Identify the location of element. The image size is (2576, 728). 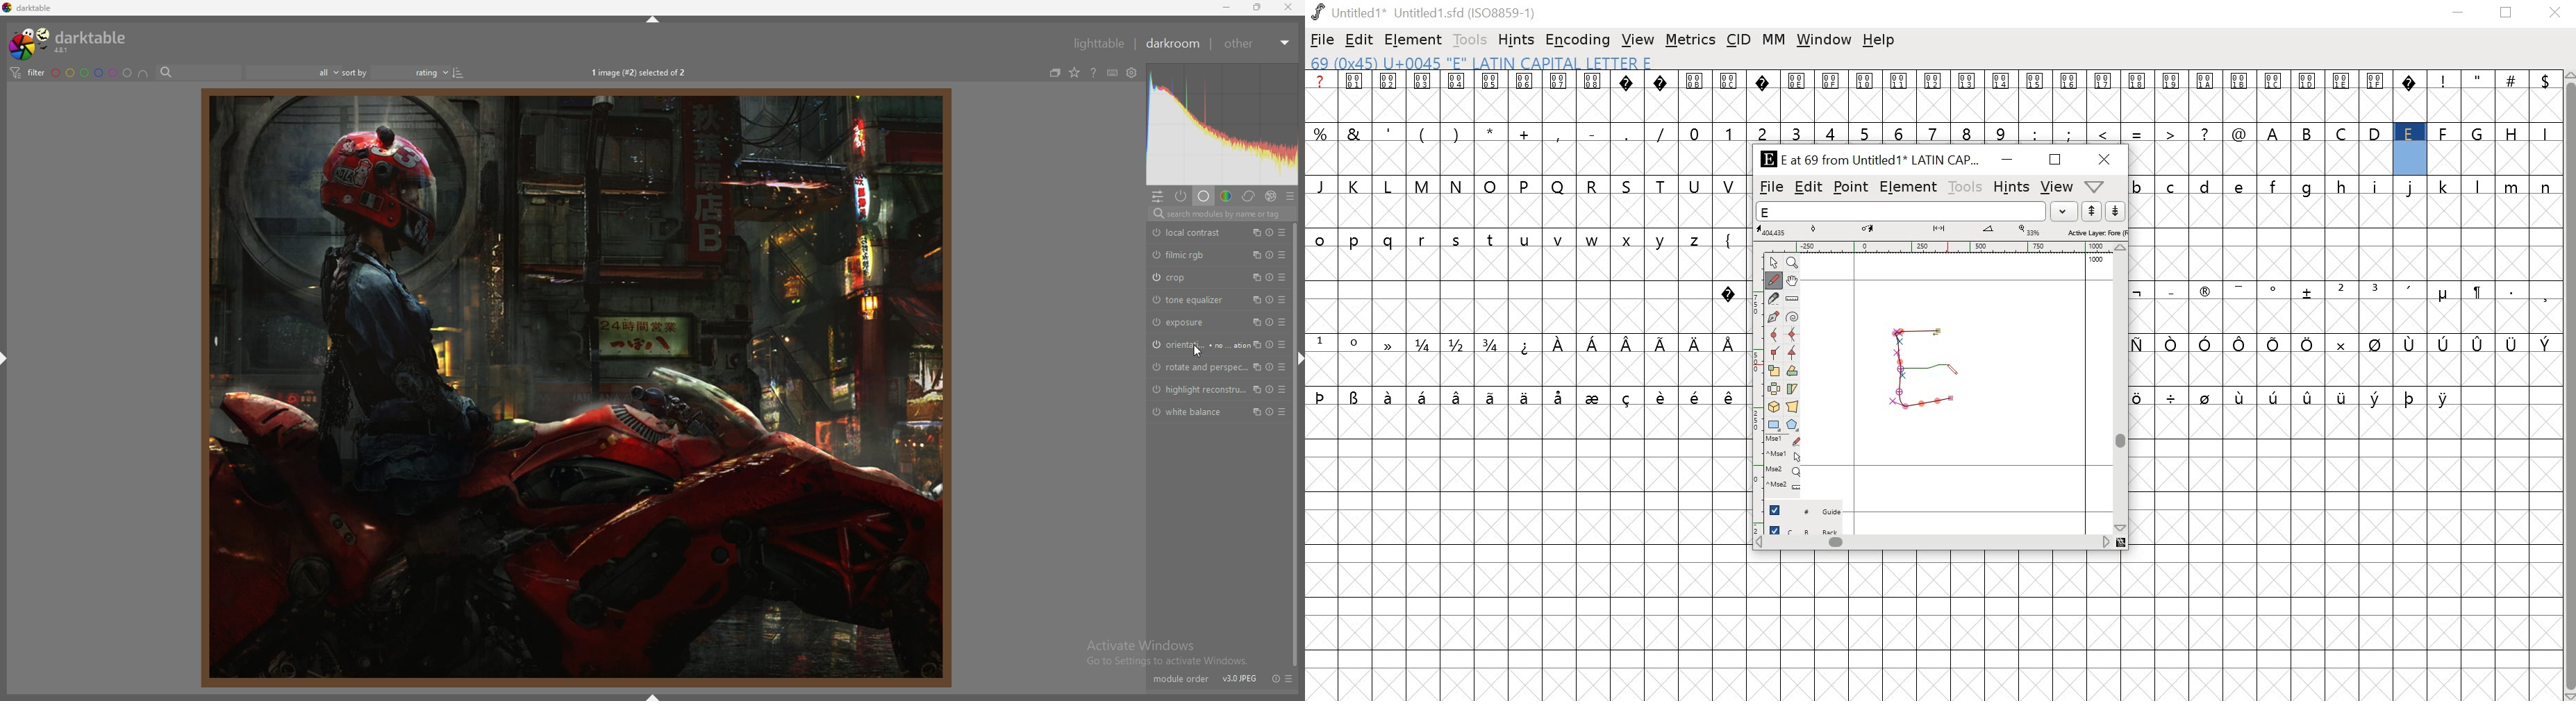
(1411, 39).